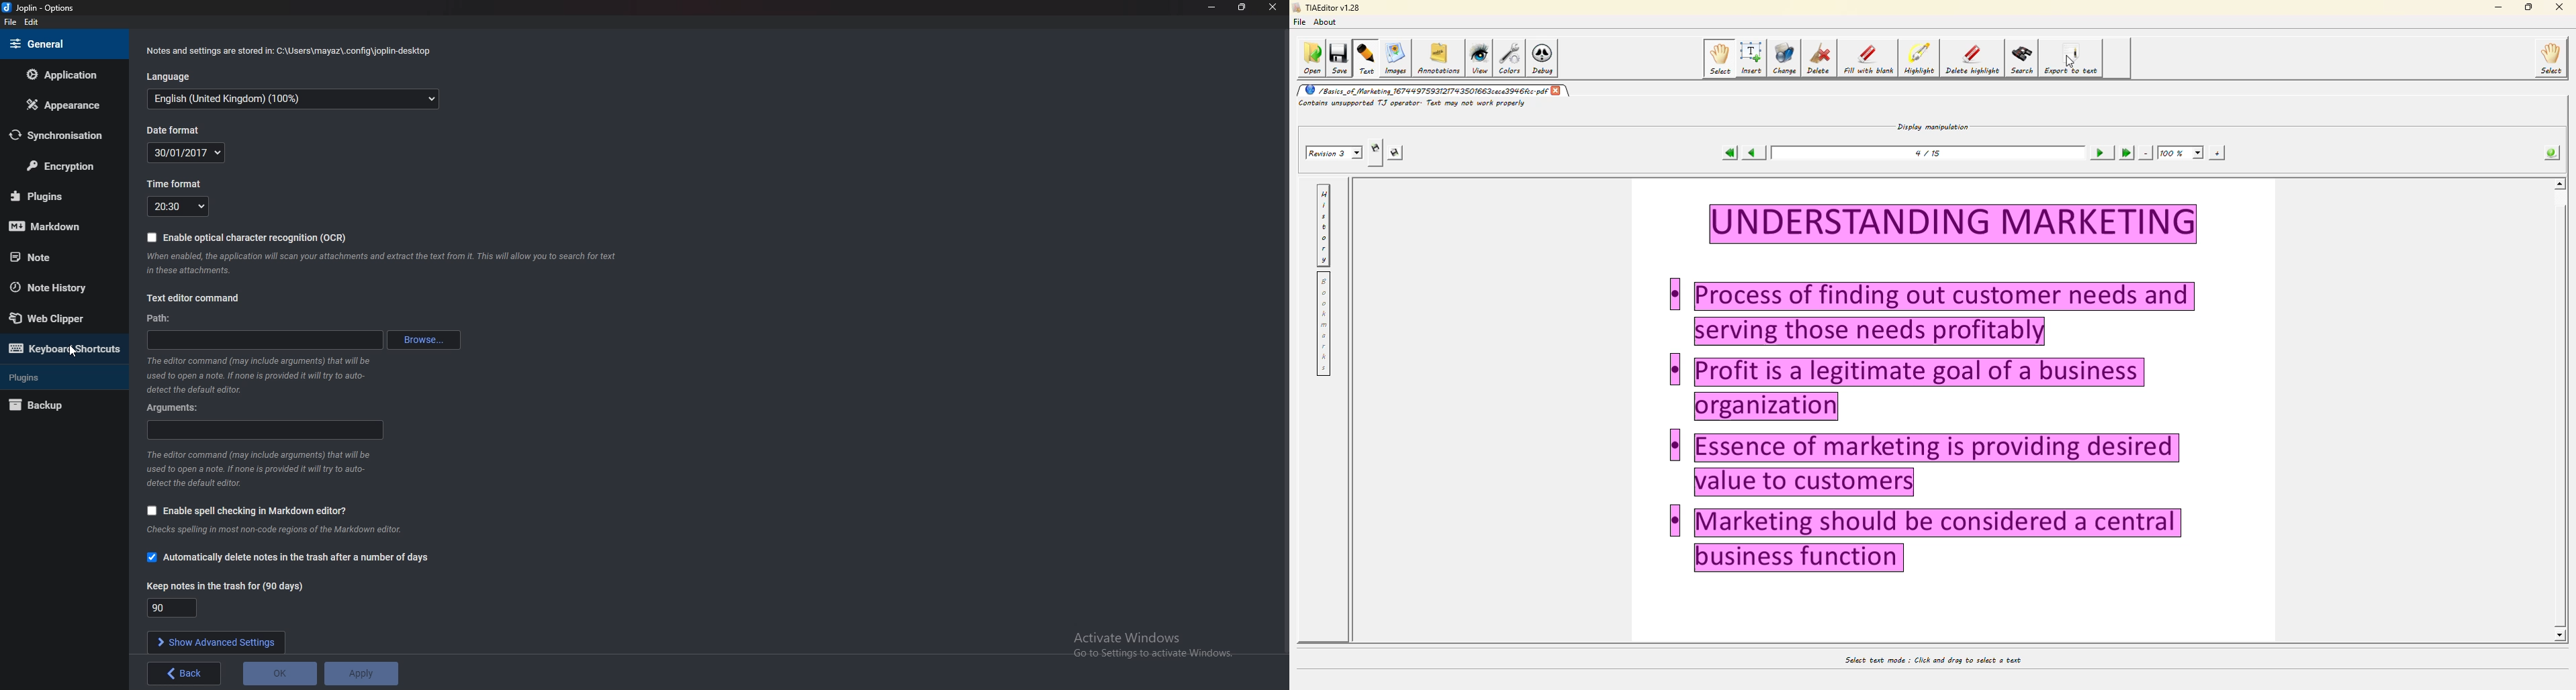 This screenshot has width=2576, height=700. Describe the element at coordinates (179, 409) in the screenshot. I see `Arguments` at that location.